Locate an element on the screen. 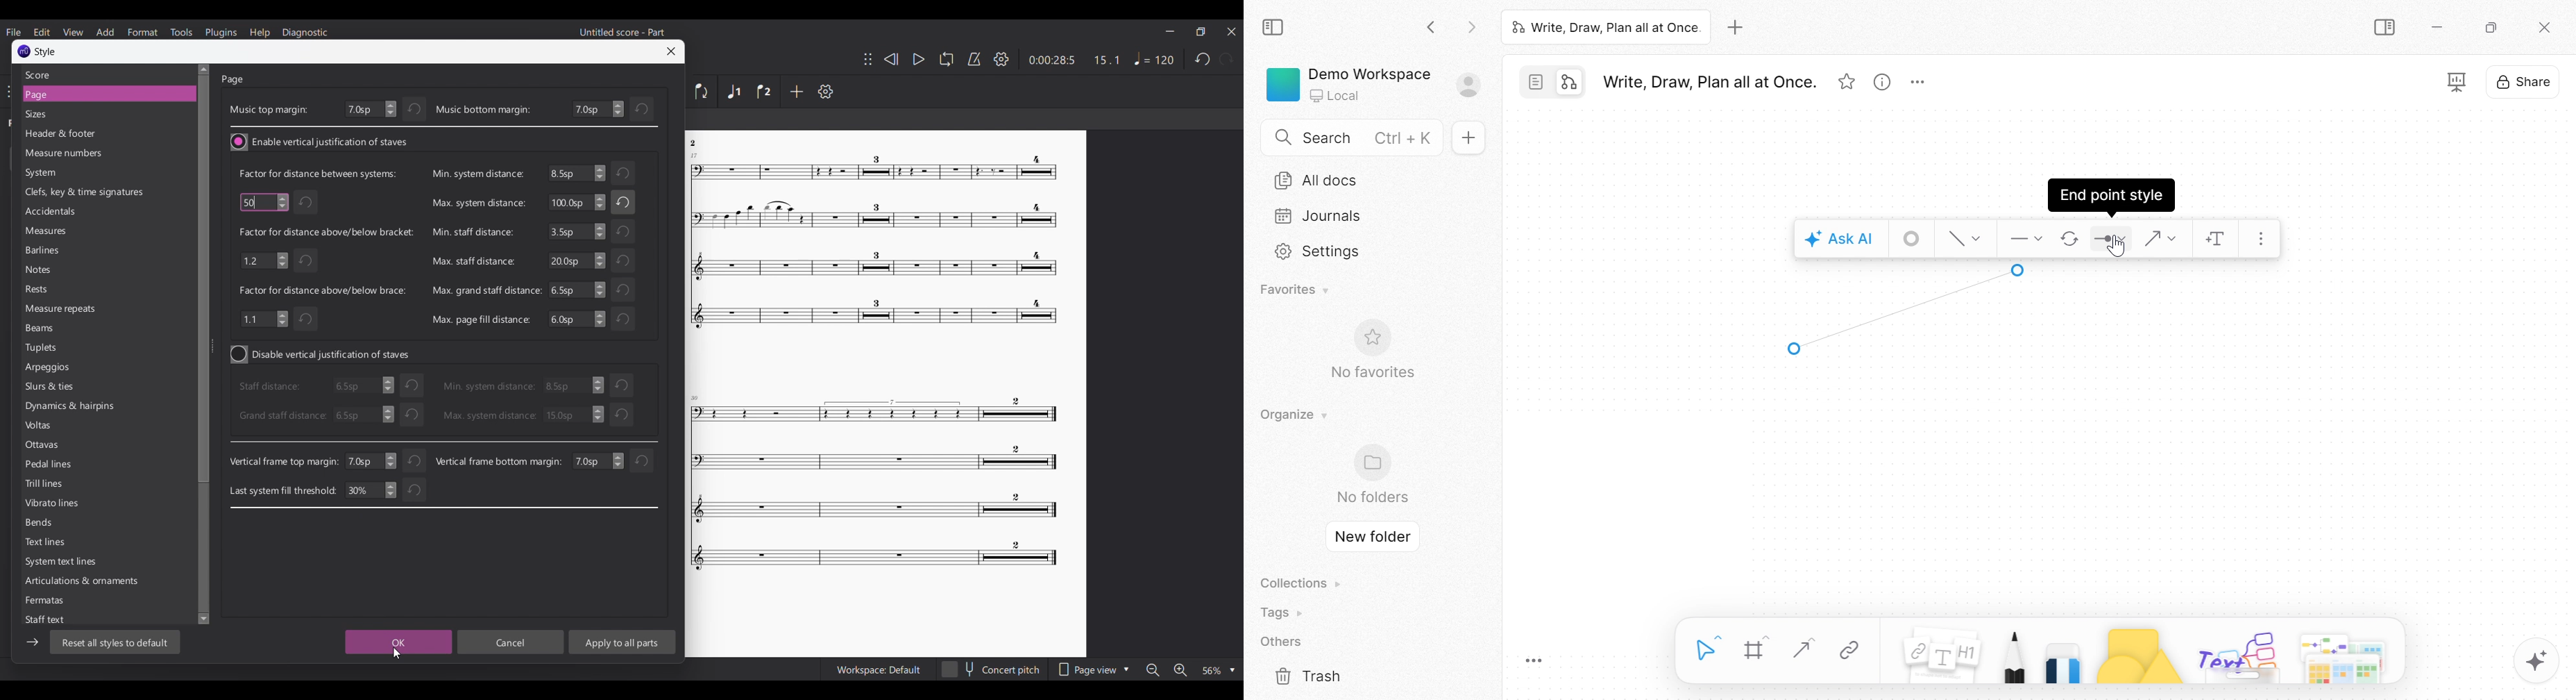 Image resolution: width=2576 pixels, height=700 pixels.  is located at coordinates (872, 487).